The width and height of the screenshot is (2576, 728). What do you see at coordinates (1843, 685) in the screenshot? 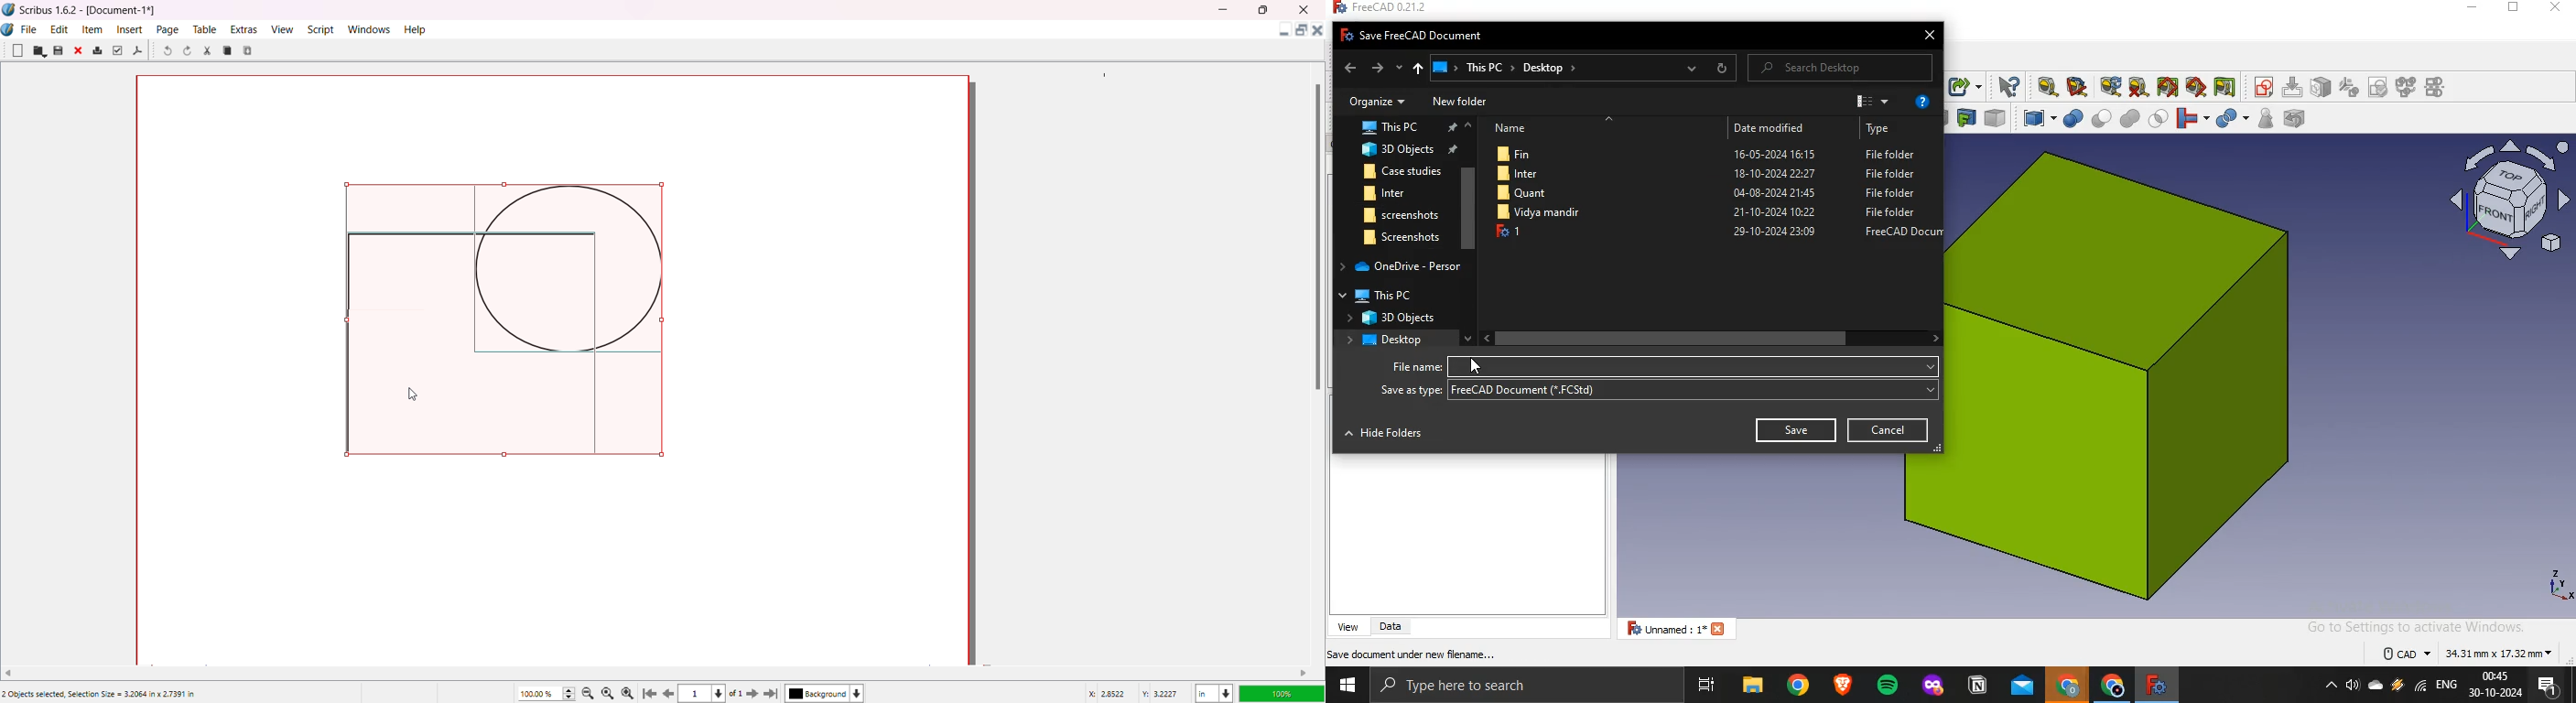
I see `brave` at bounding box center [1843, 685].